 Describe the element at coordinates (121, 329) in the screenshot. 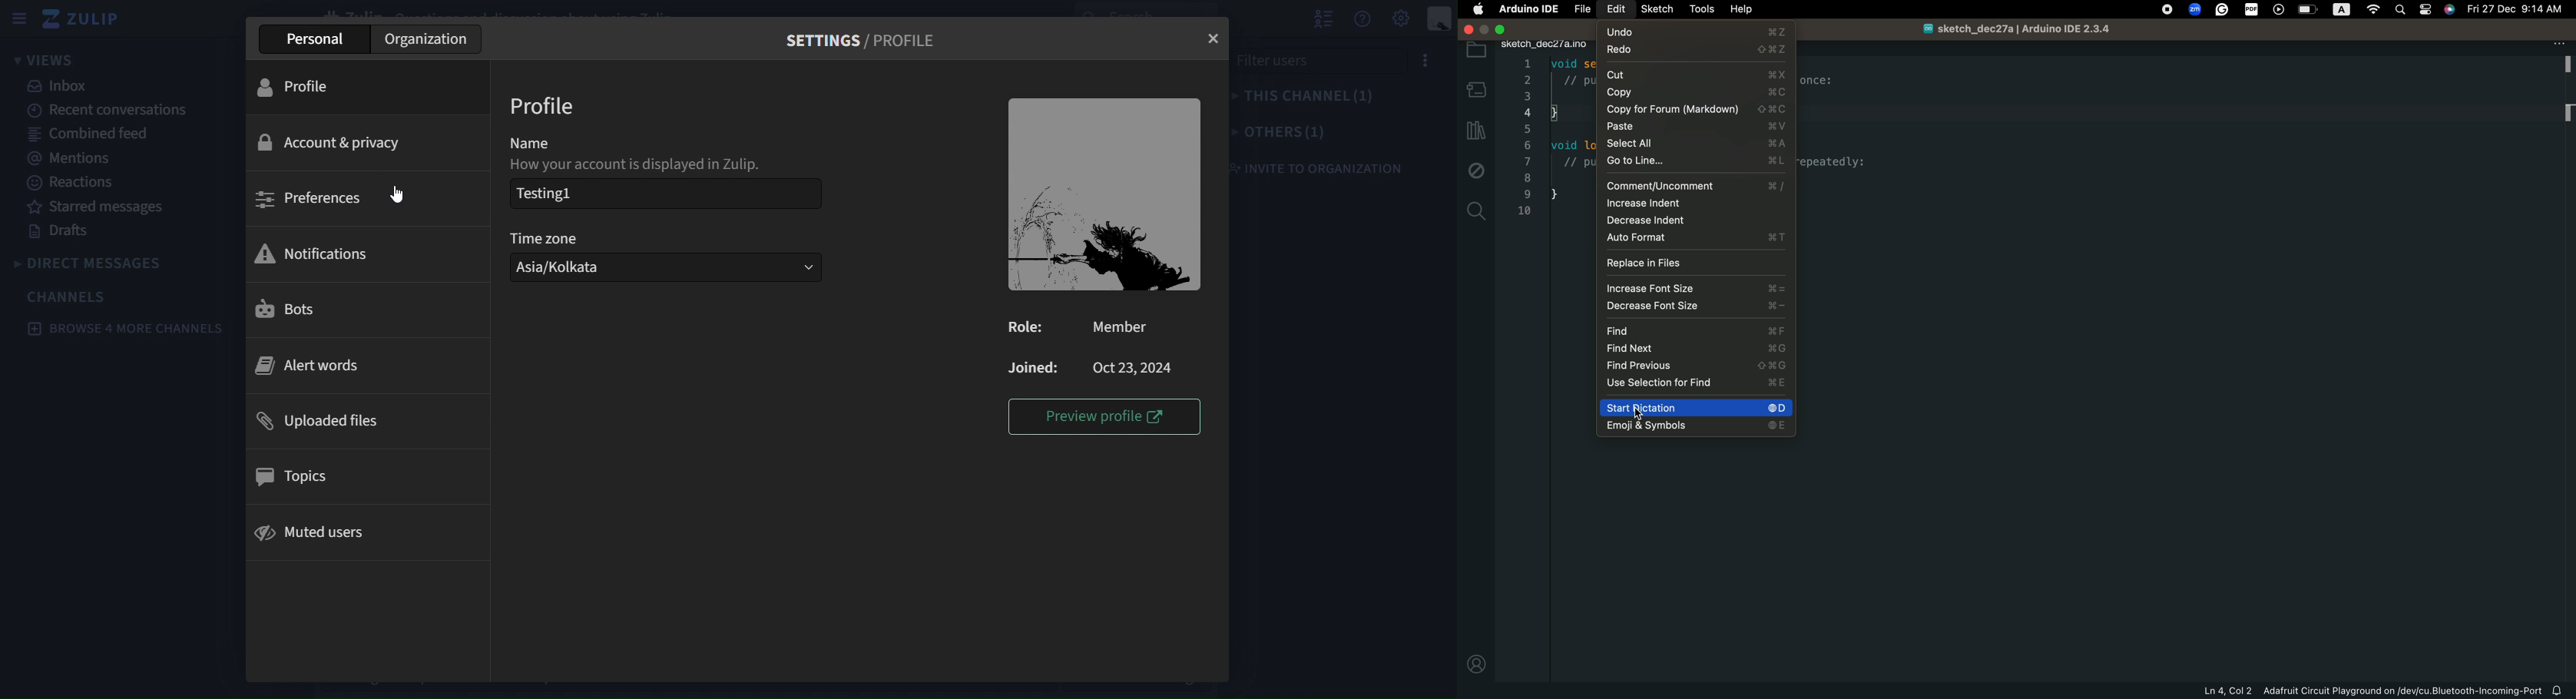

I see `browse 4 more channels` at that location.